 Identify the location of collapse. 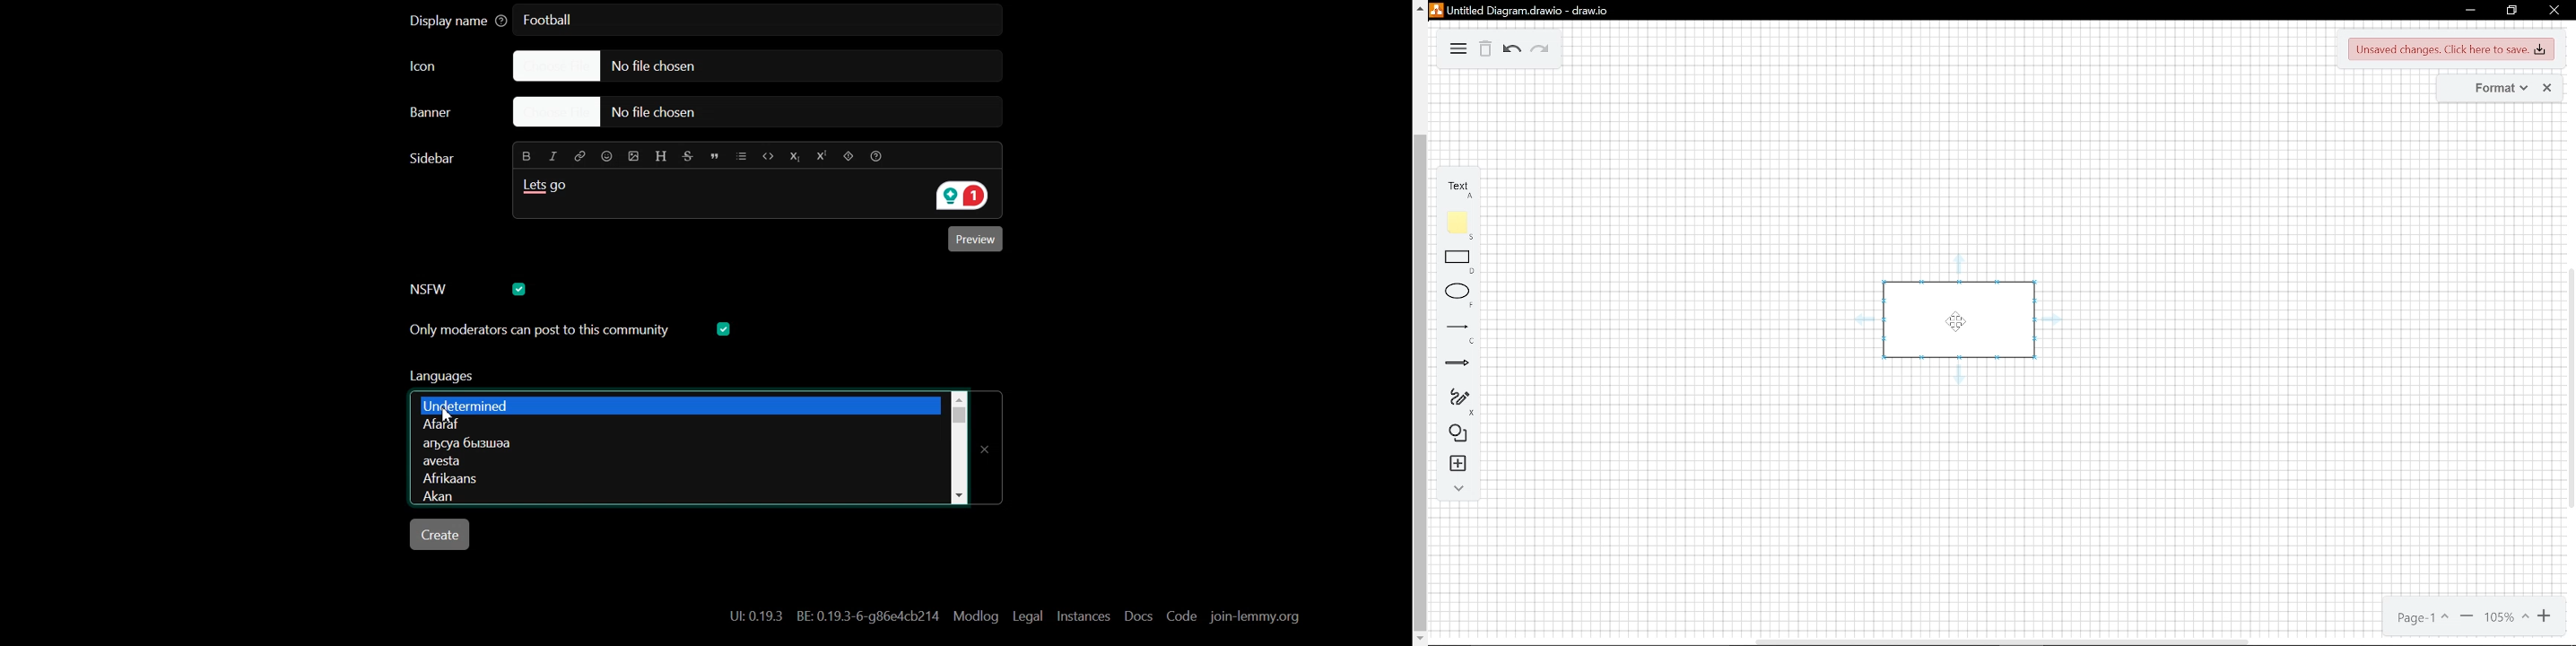
(1458, 488).